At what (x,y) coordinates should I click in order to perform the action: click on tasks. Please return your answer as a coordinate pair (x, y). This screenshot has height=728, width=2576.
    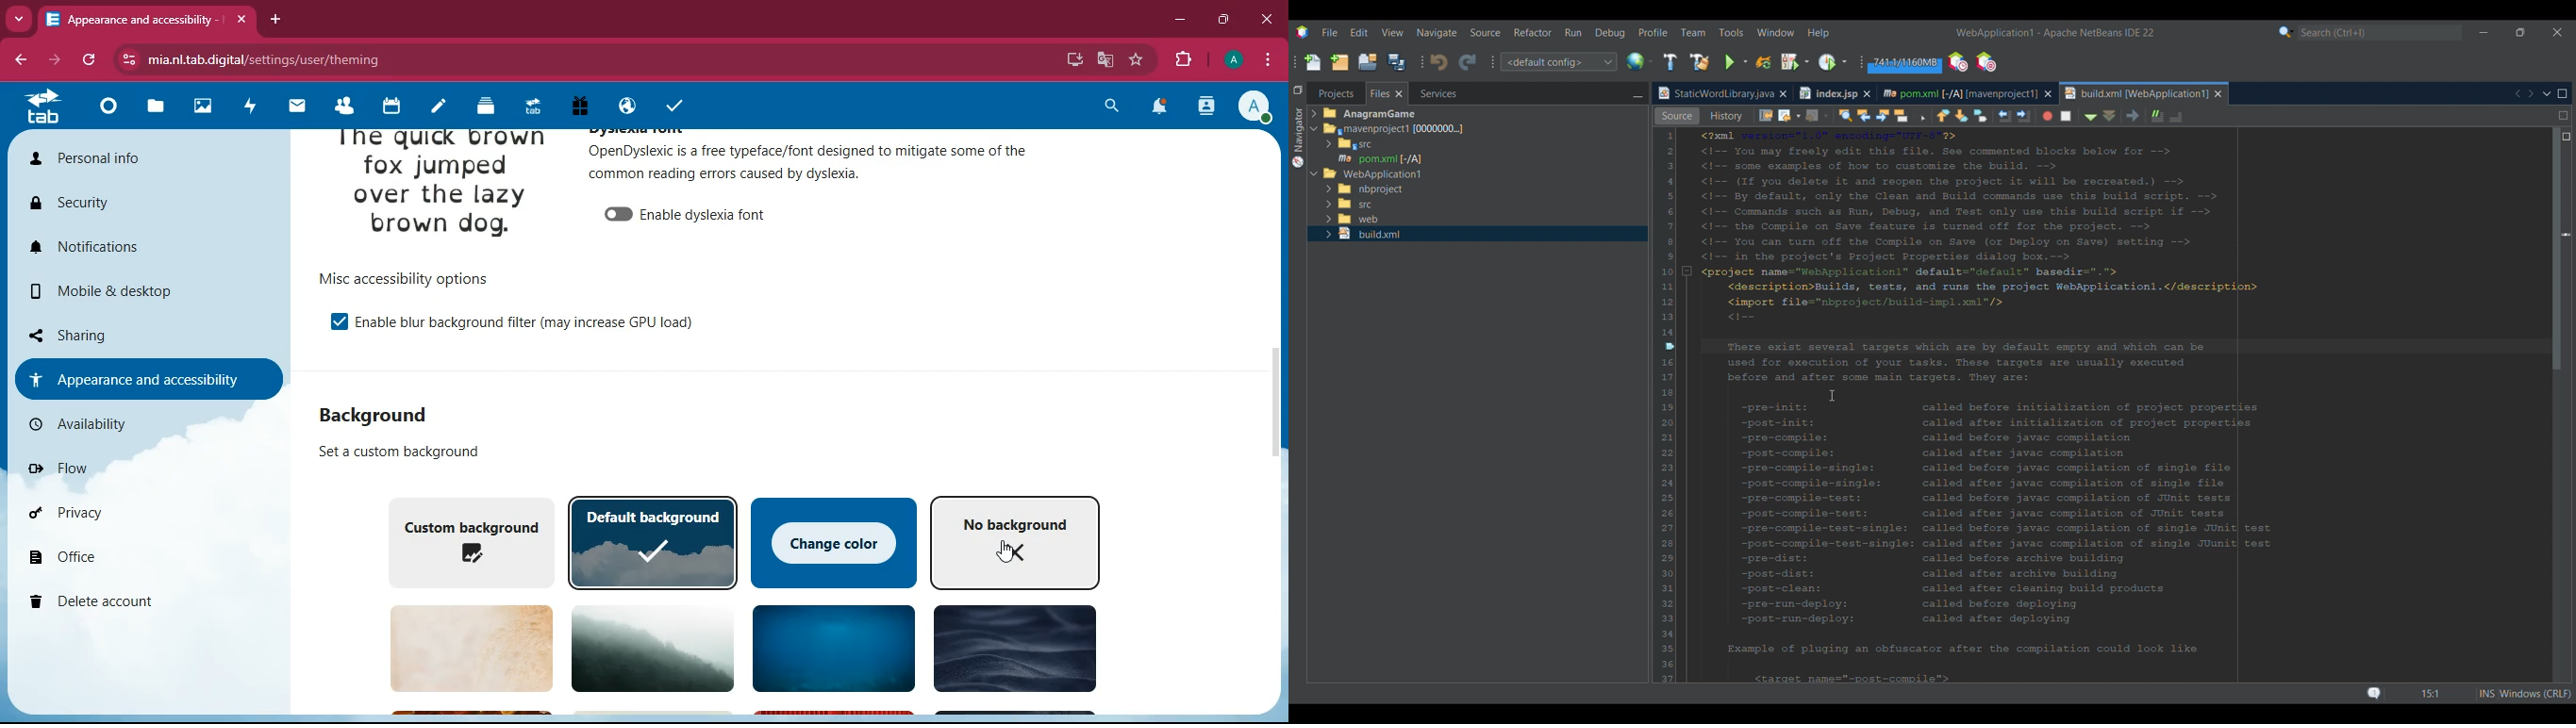
    Looking at the image, I should click on (671, 103).